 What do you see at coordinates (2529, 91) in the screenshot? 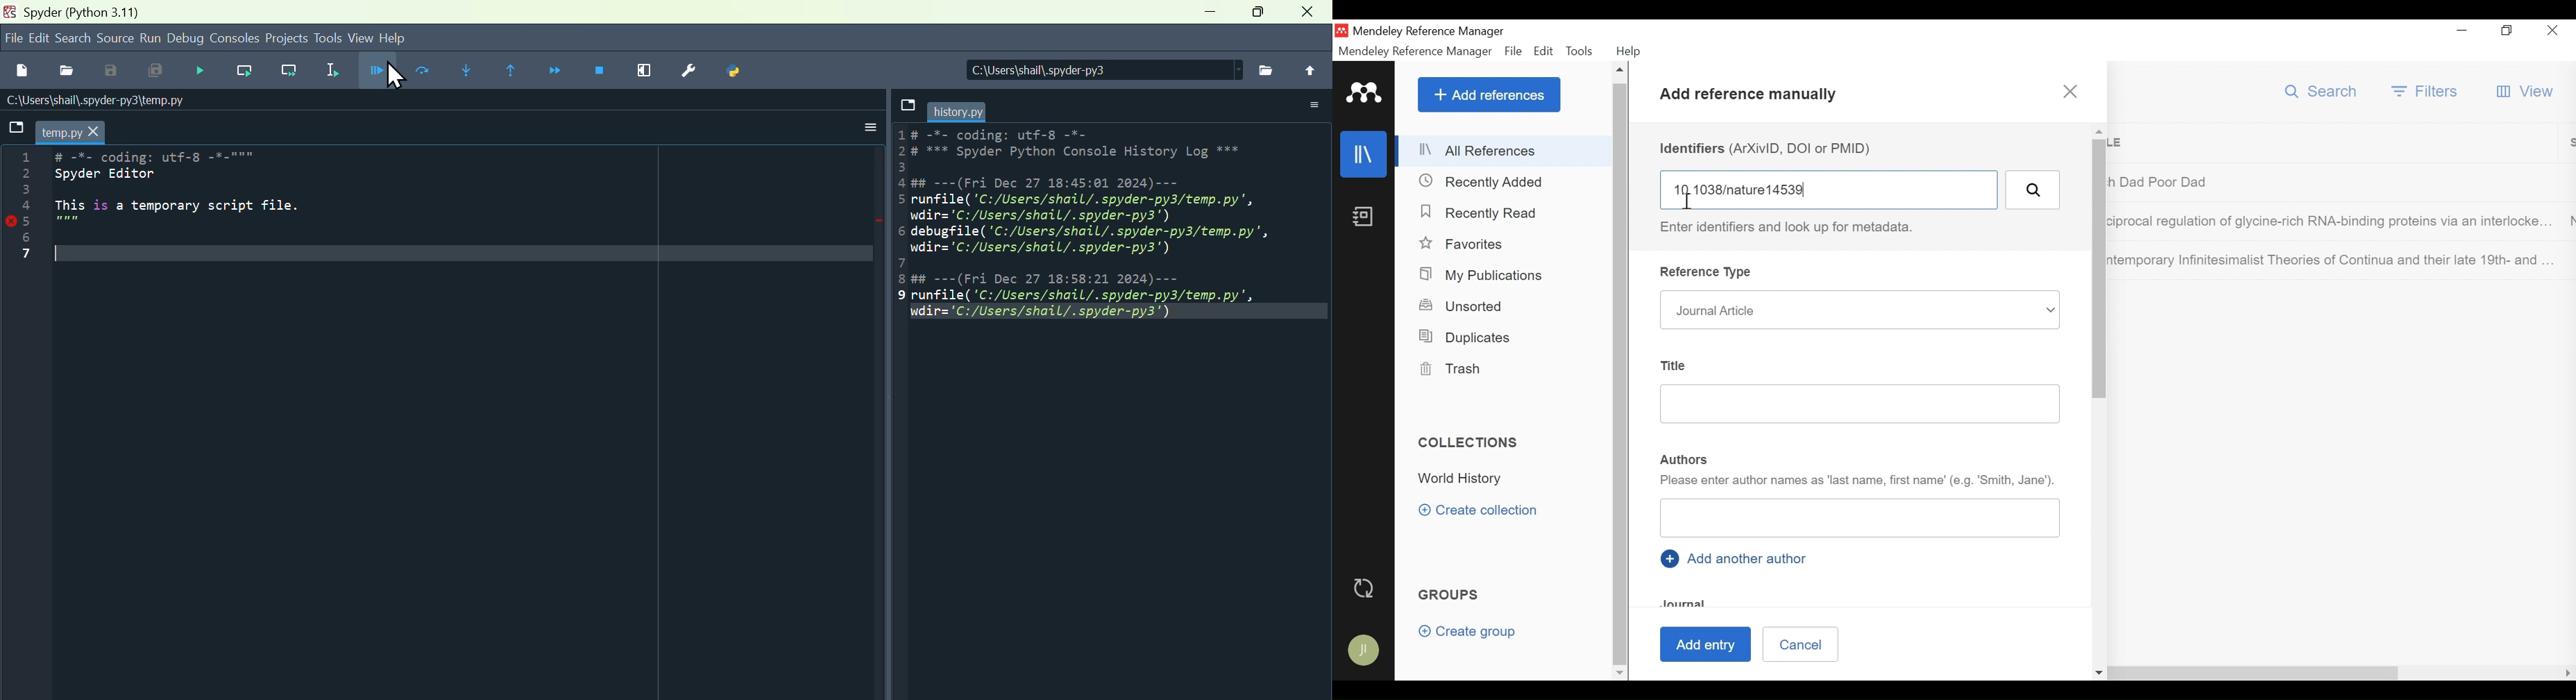
I see `View` at bounding box center [2529, 91].